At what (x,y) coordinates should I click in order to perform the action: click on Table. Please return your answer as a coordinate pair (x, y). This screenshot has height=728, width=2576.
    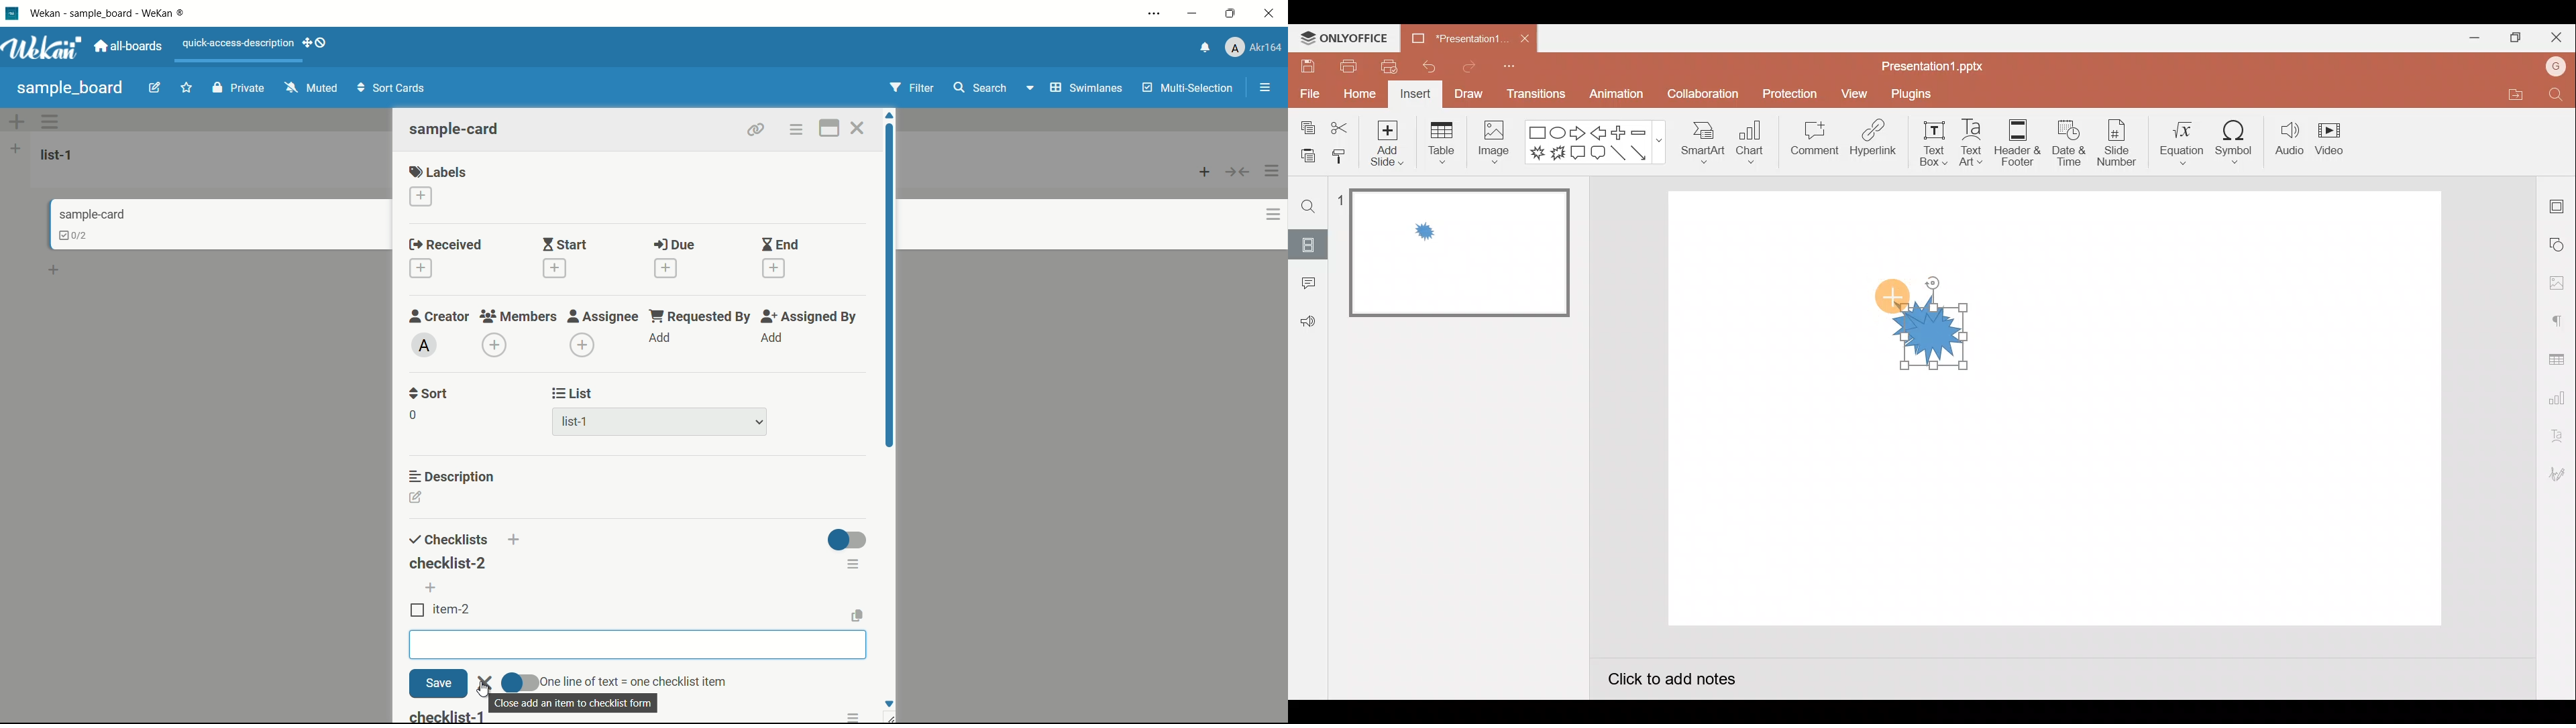
    Looking at the image, I should click on (1440, 143).